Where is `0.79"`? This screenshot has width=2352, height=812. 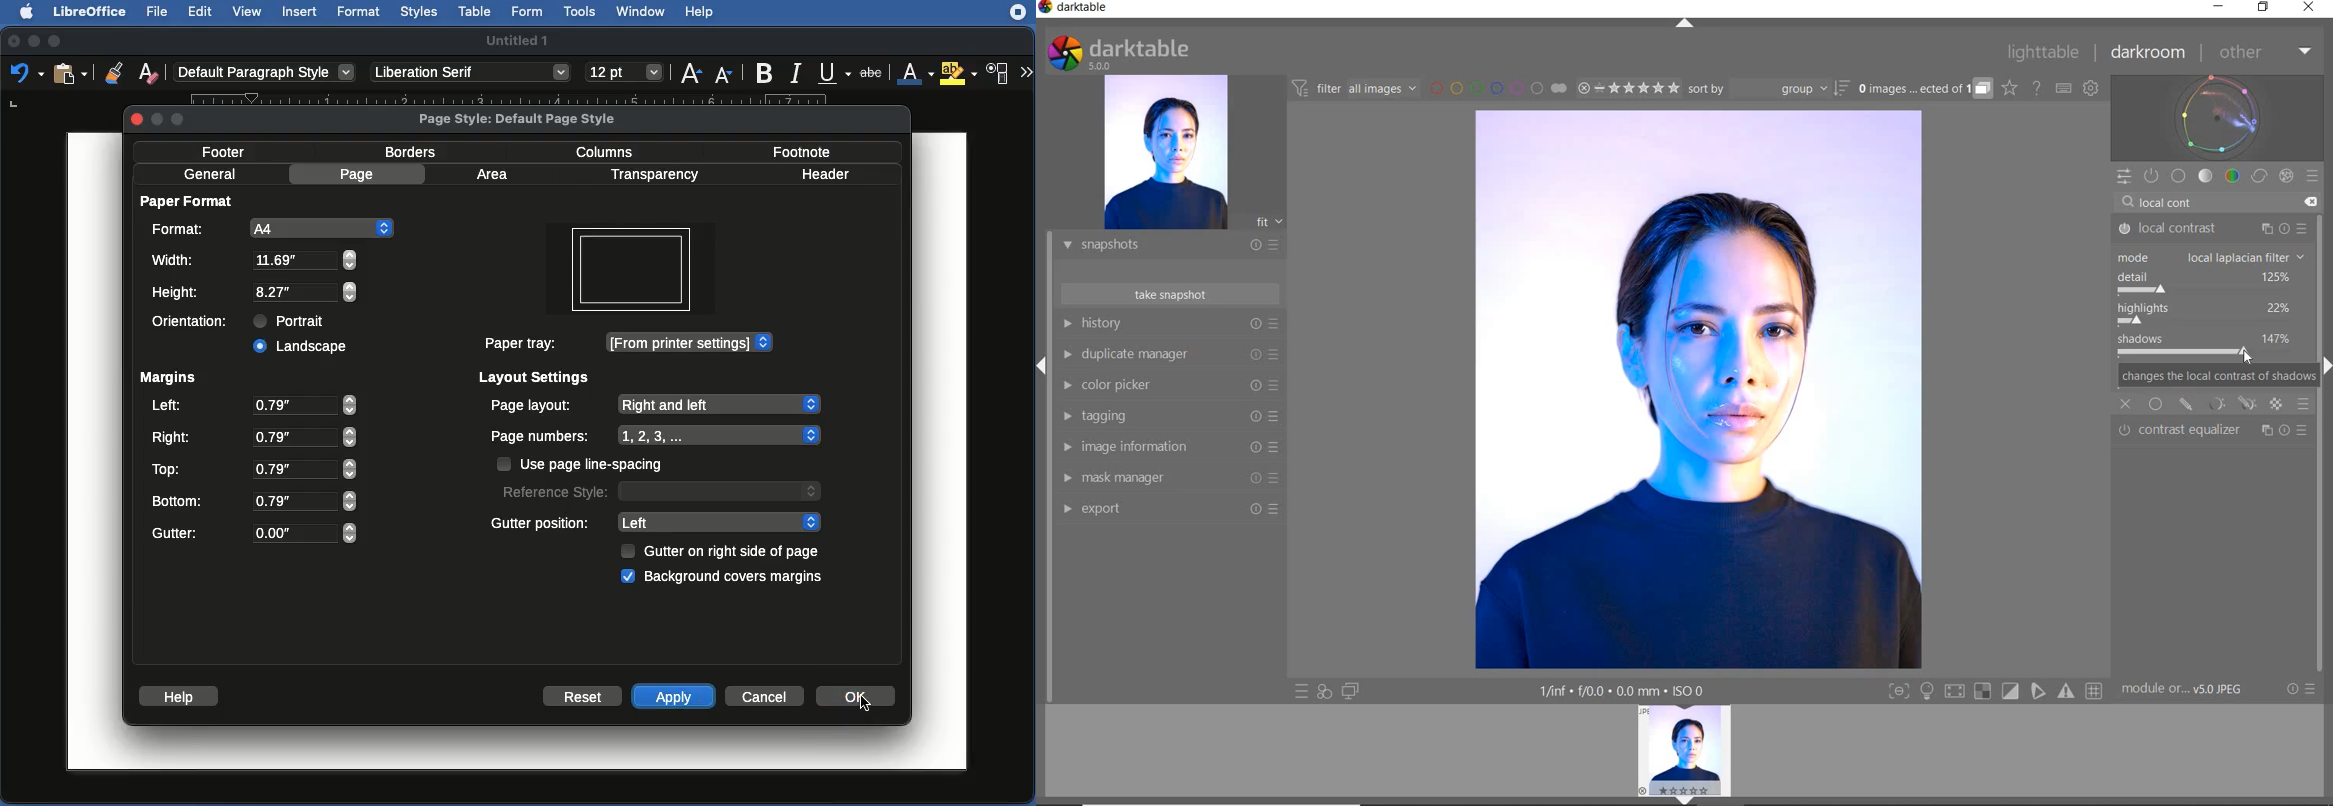
0.79" is located at coordinates (303, 436).